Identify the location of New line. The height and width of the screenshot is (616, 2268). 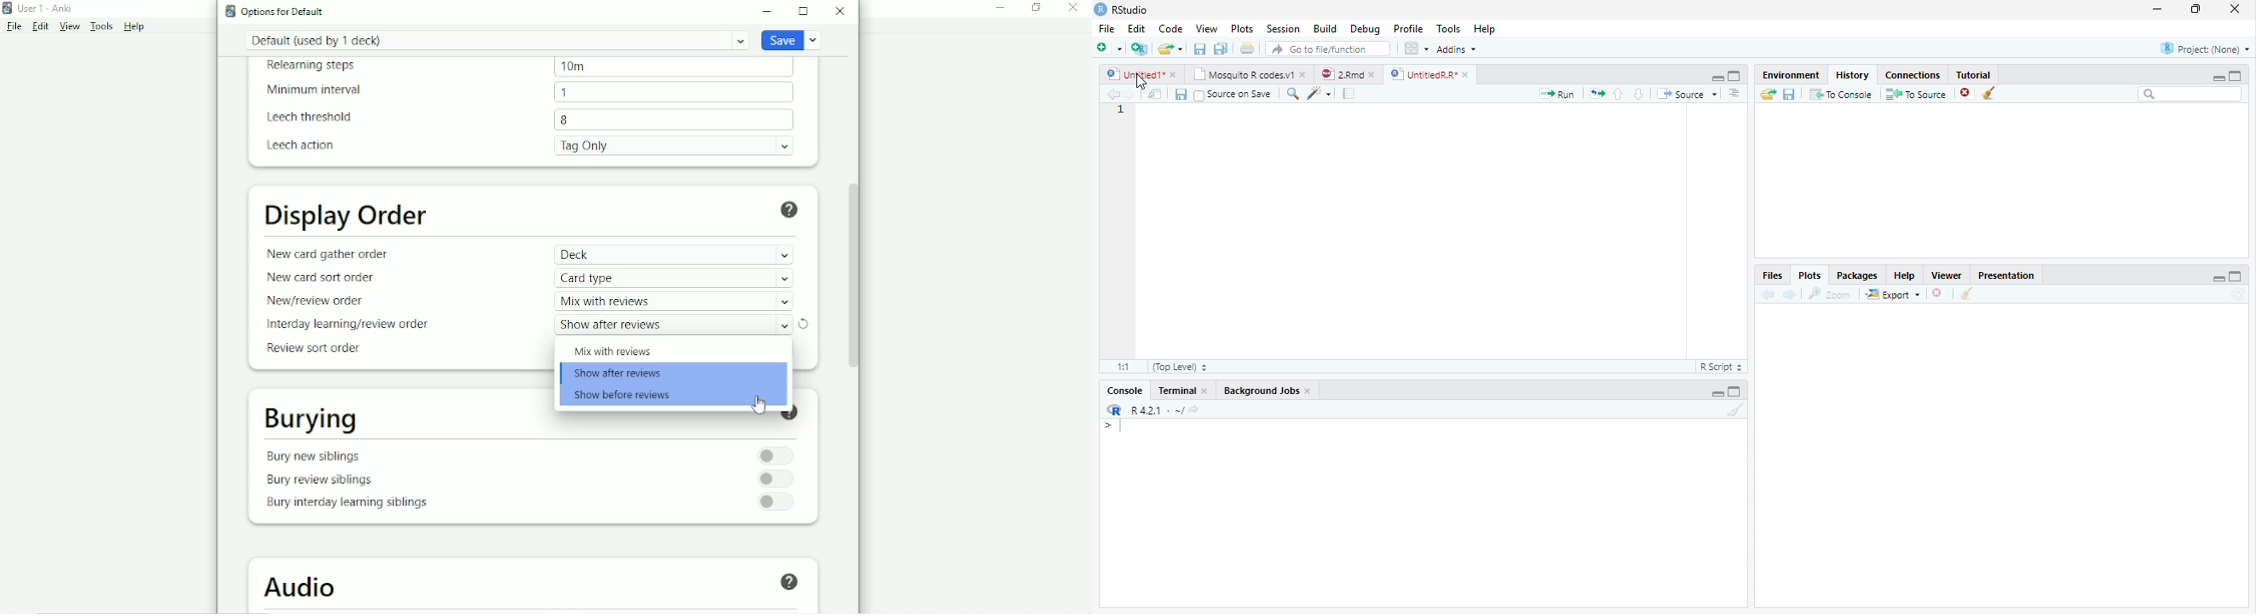
(1112, 428).